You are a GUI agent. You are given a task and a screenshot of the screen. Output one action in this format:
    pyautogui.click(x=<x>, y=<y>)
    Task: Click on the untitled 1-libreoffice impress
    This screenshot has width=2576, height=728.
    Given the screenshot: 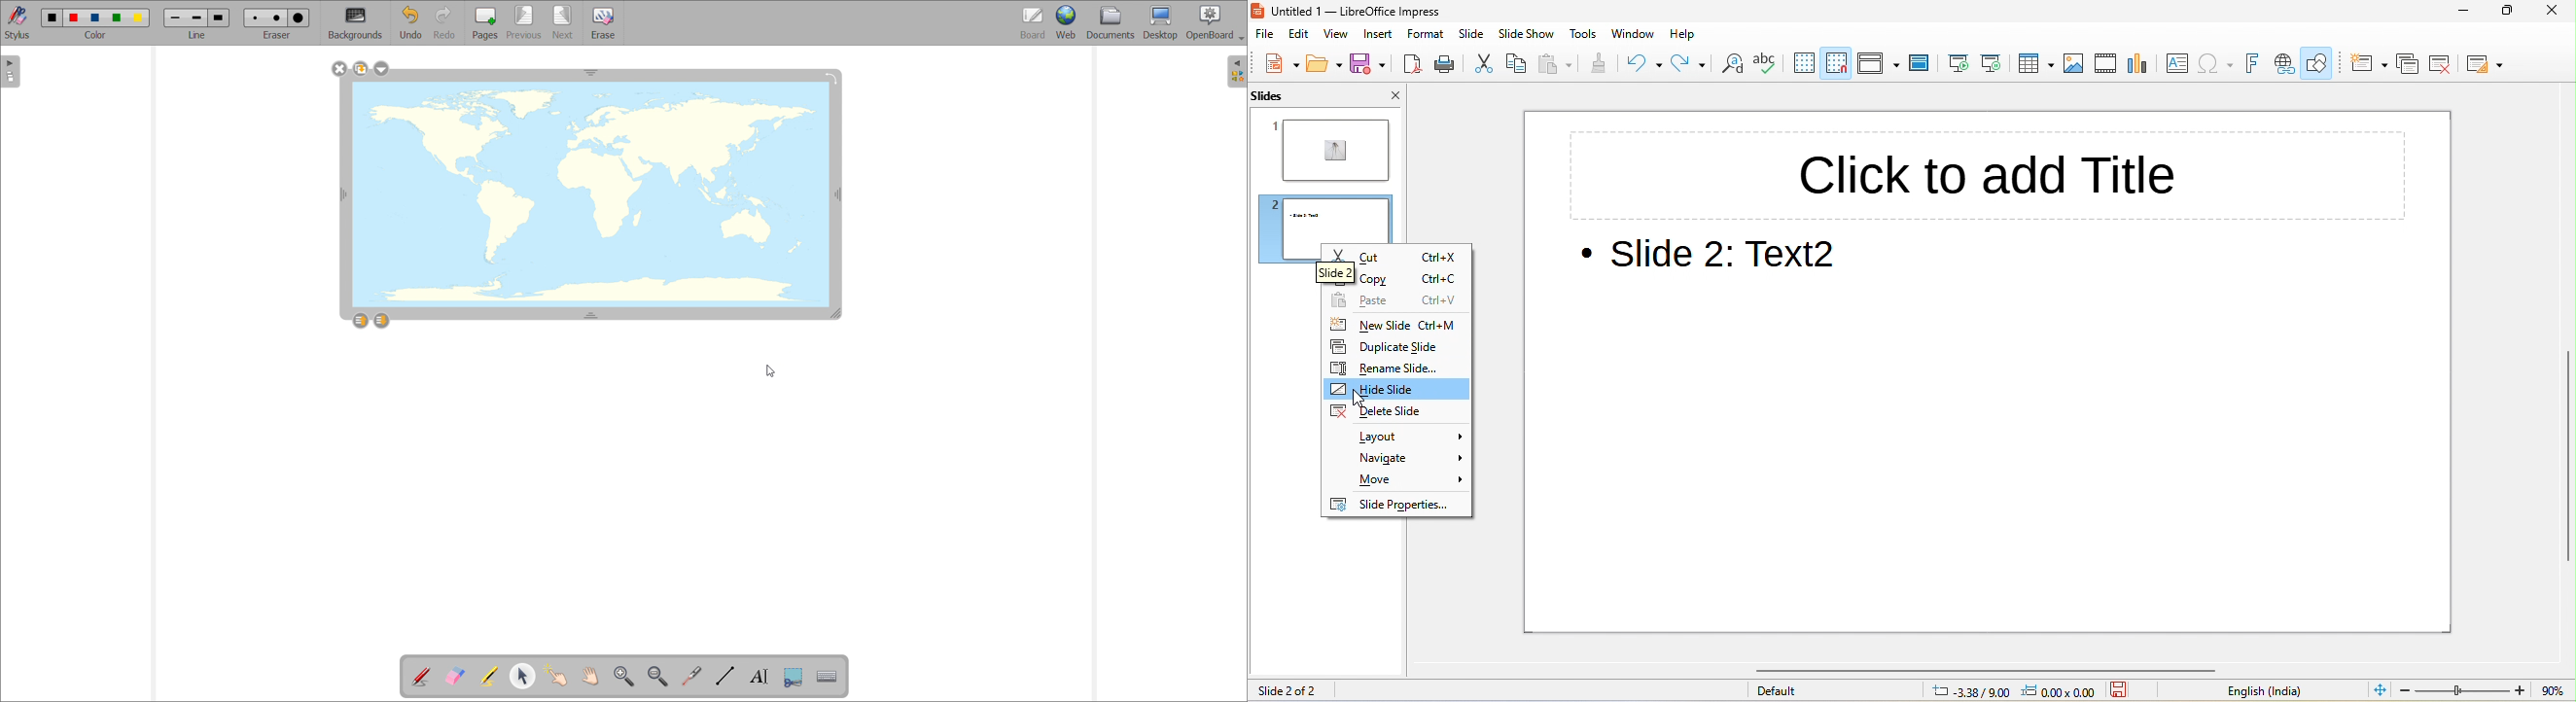 What is the action you would take?
    pyautogui.click(x=1398, y=12)
    